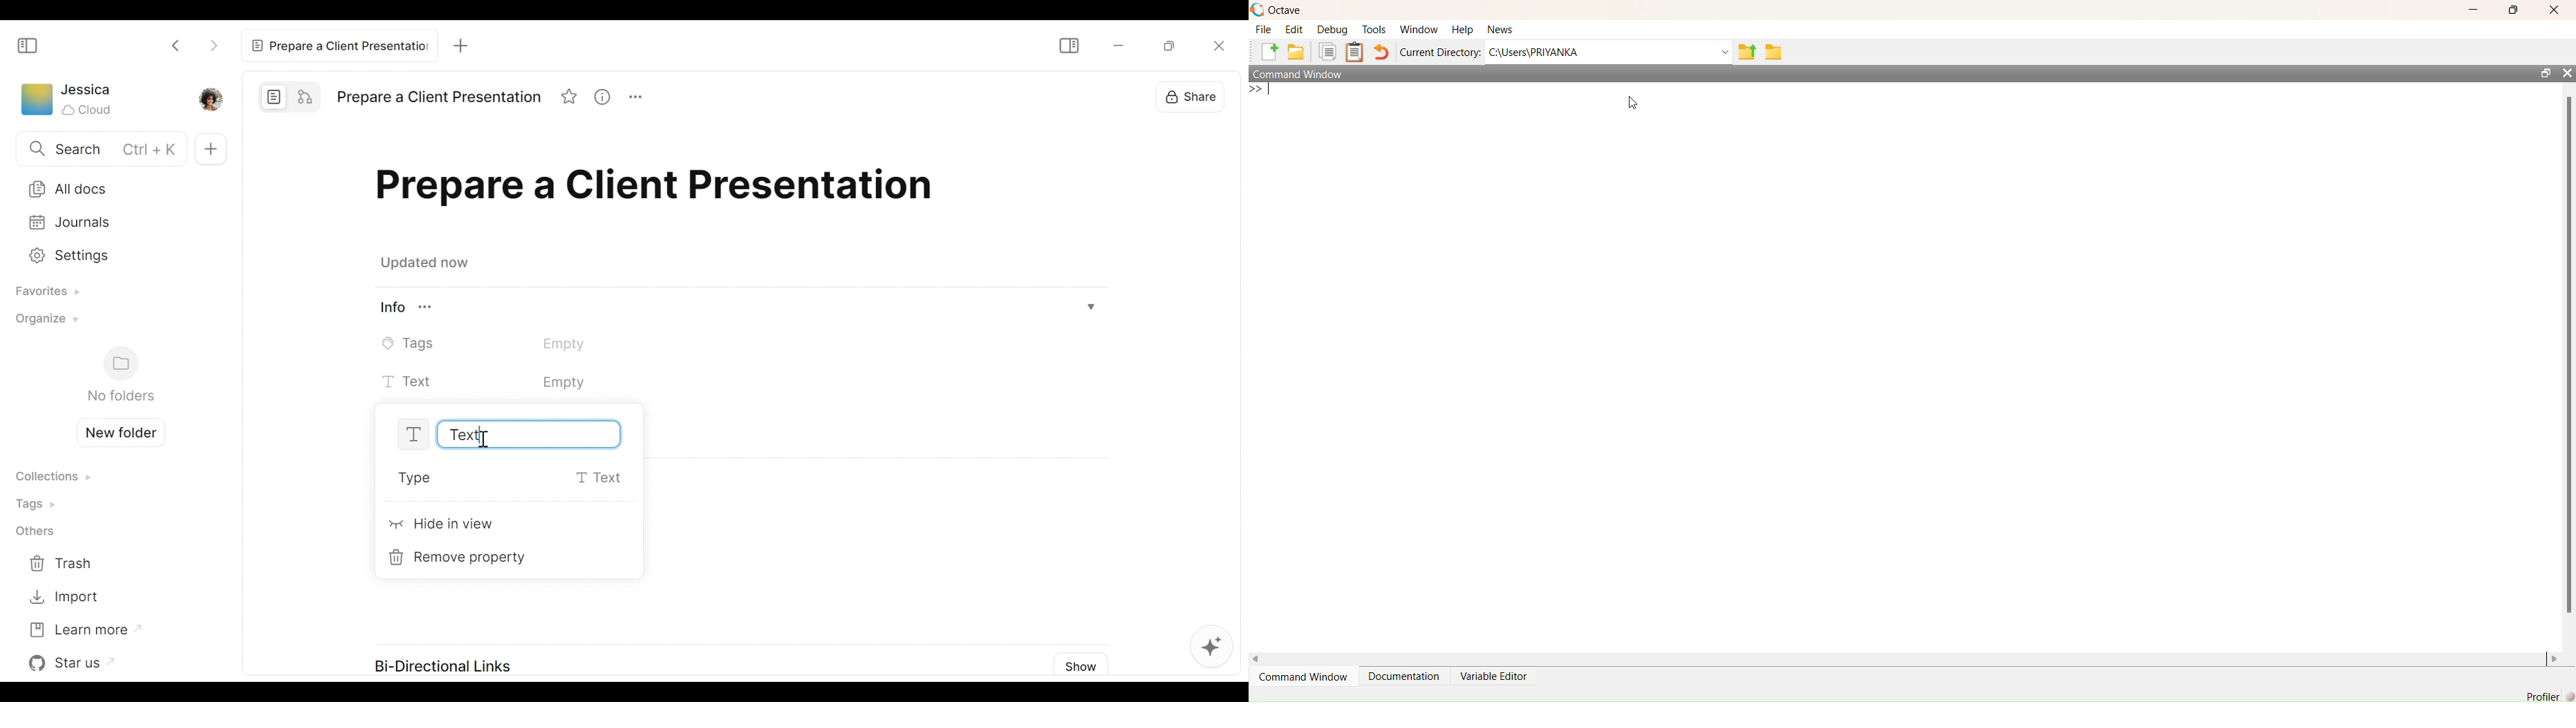  What do you see at coordinates (109, 254) in the screenshot?
I see `Settings` at bounding box center [109, 254].